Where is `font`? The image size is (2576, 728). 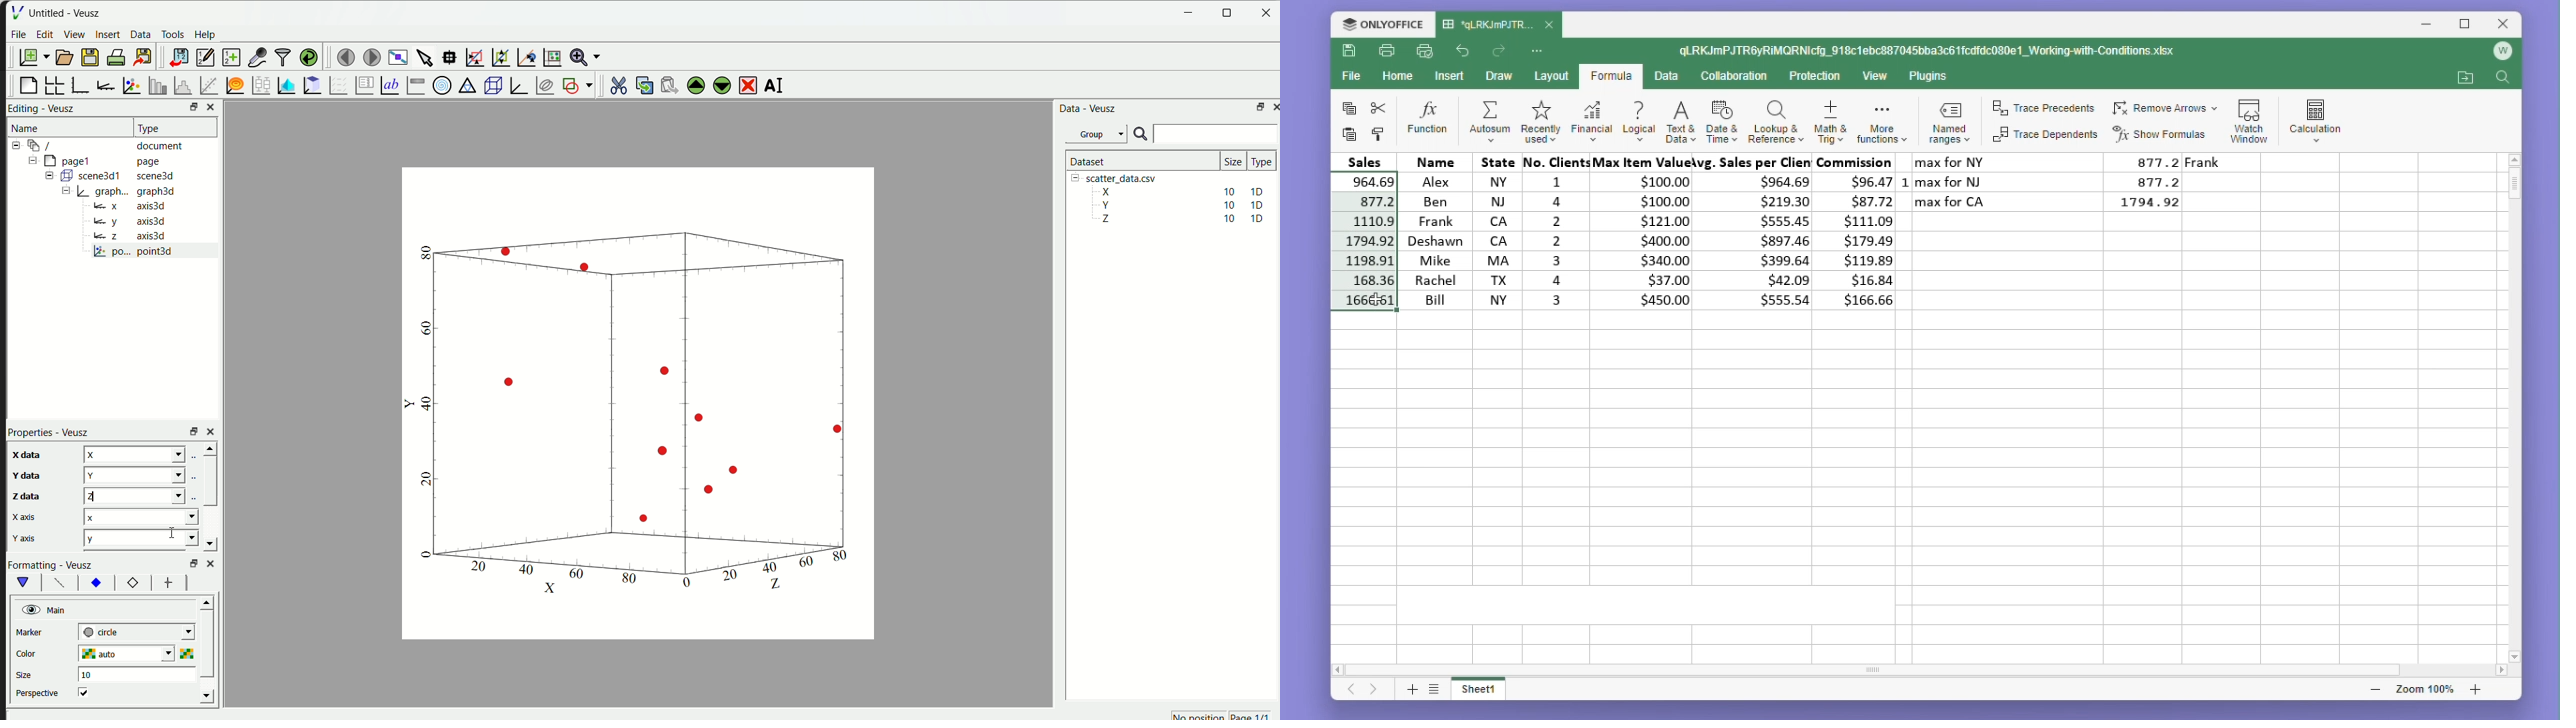 font is located at coordinates (57, 583).